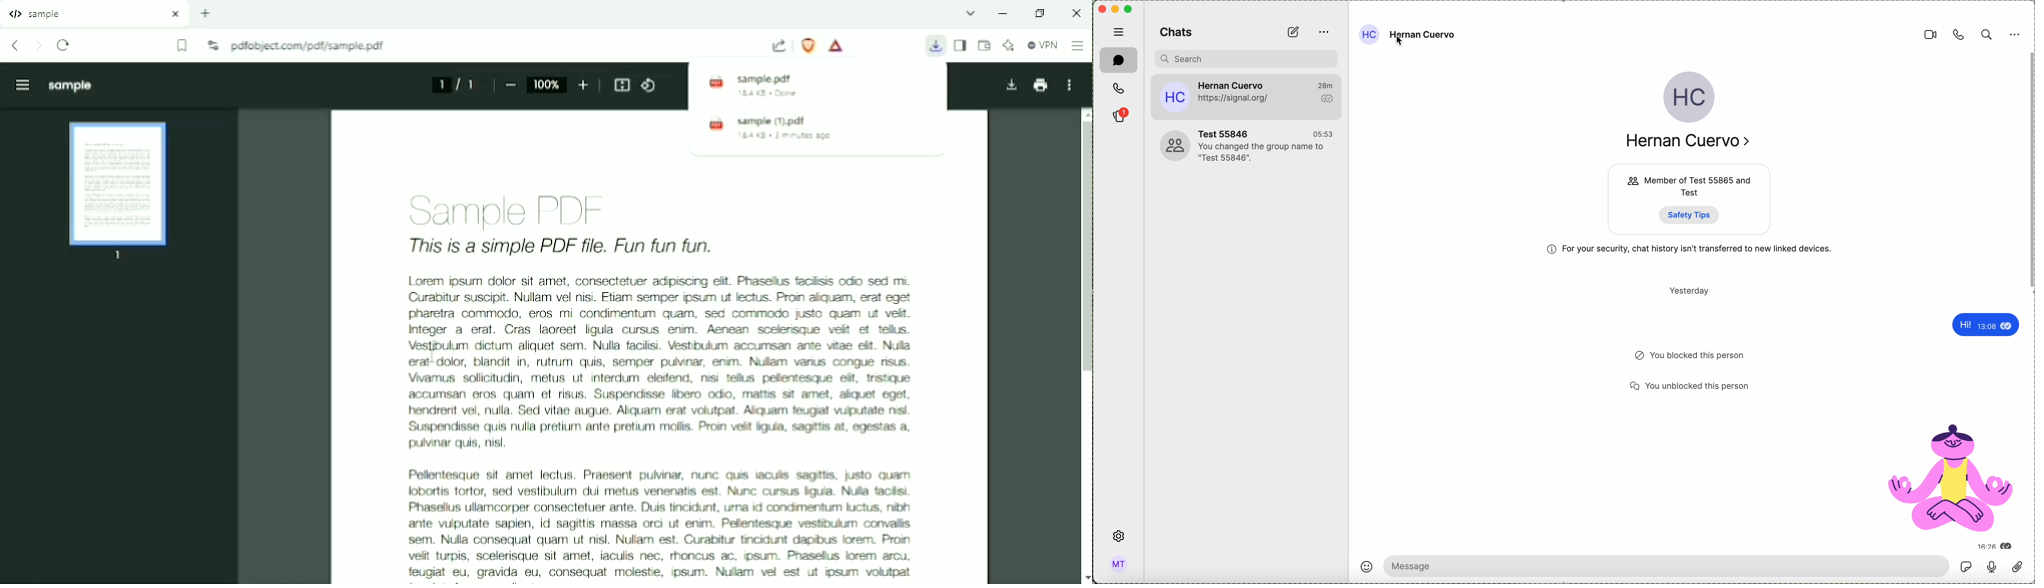 Image resolution: width=2044 pixels, height=588 pixels. What do you see at coordinates (1040, 13) in the screenshot?
I see `Restore down` at bounding box center [1040, 13].